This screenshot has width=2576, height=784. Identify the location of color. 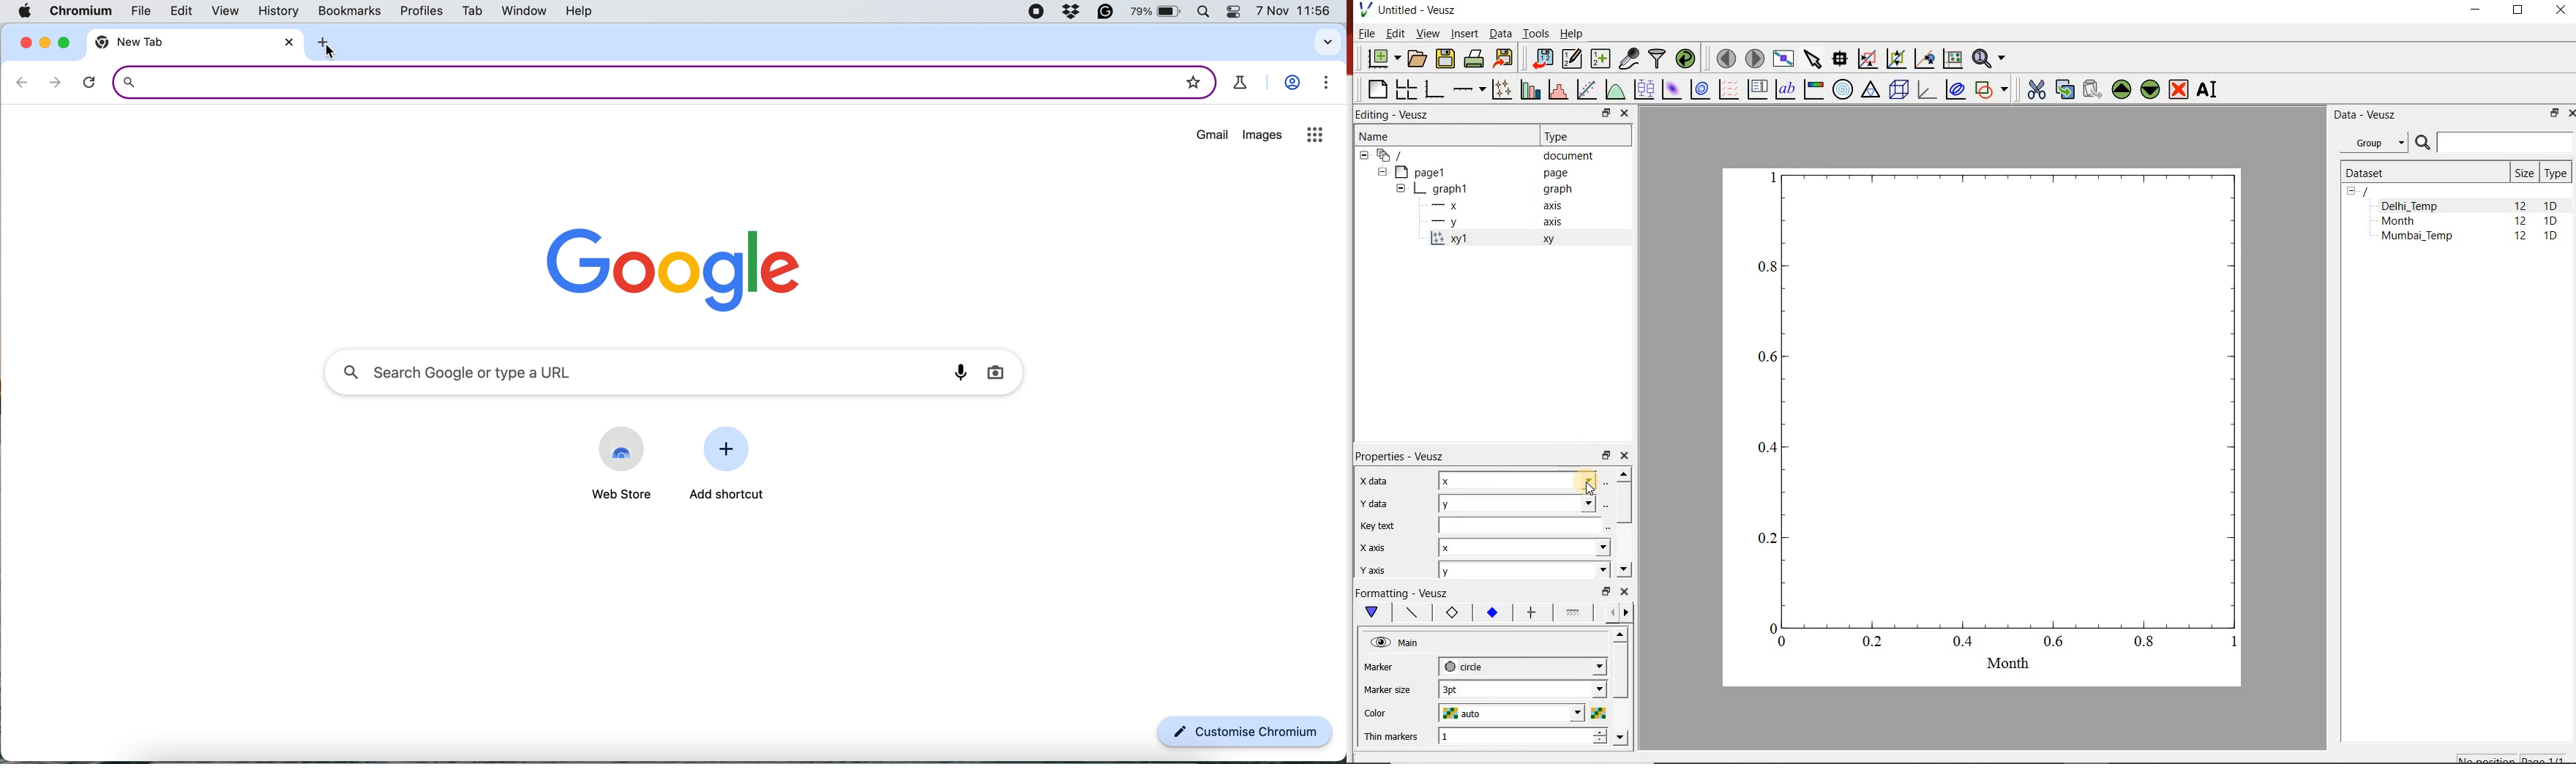
(1388, 714).